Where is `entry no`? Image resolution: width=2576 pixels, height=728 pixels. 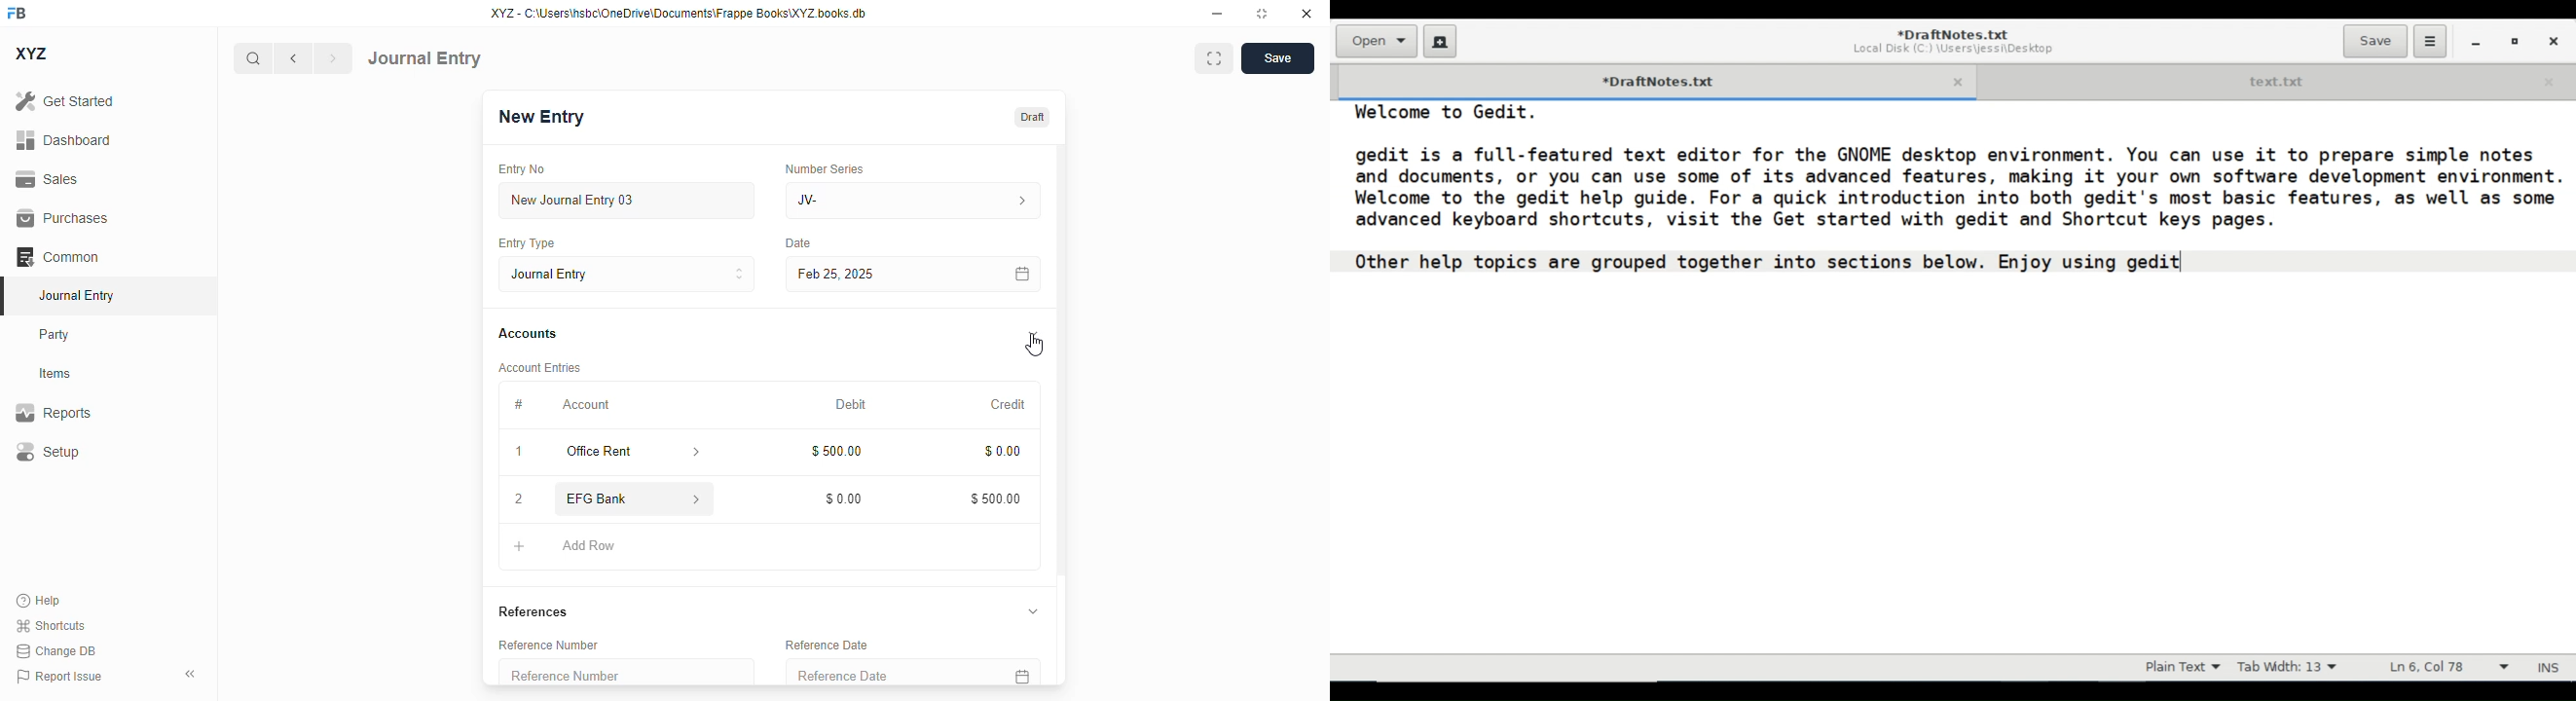
entry no is located at coordinates (522, 169).